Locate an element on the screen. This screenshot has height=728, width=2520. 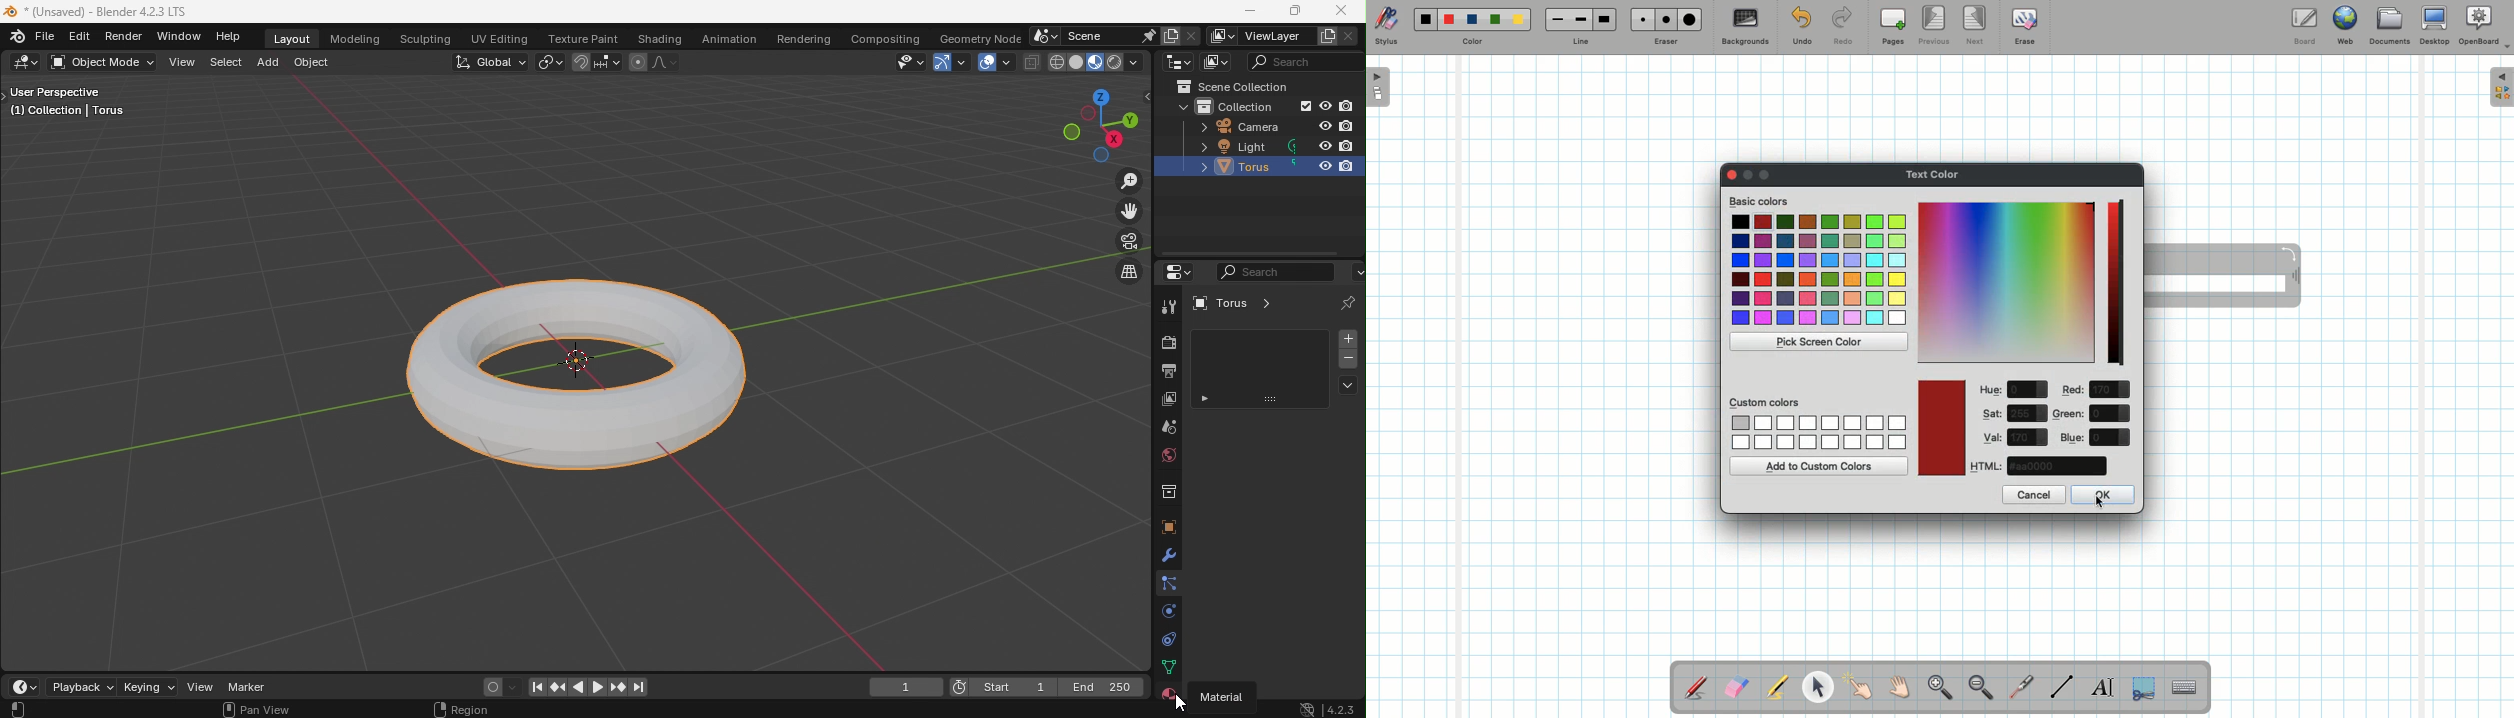
Stylus is located at coordinates (1386, 26).